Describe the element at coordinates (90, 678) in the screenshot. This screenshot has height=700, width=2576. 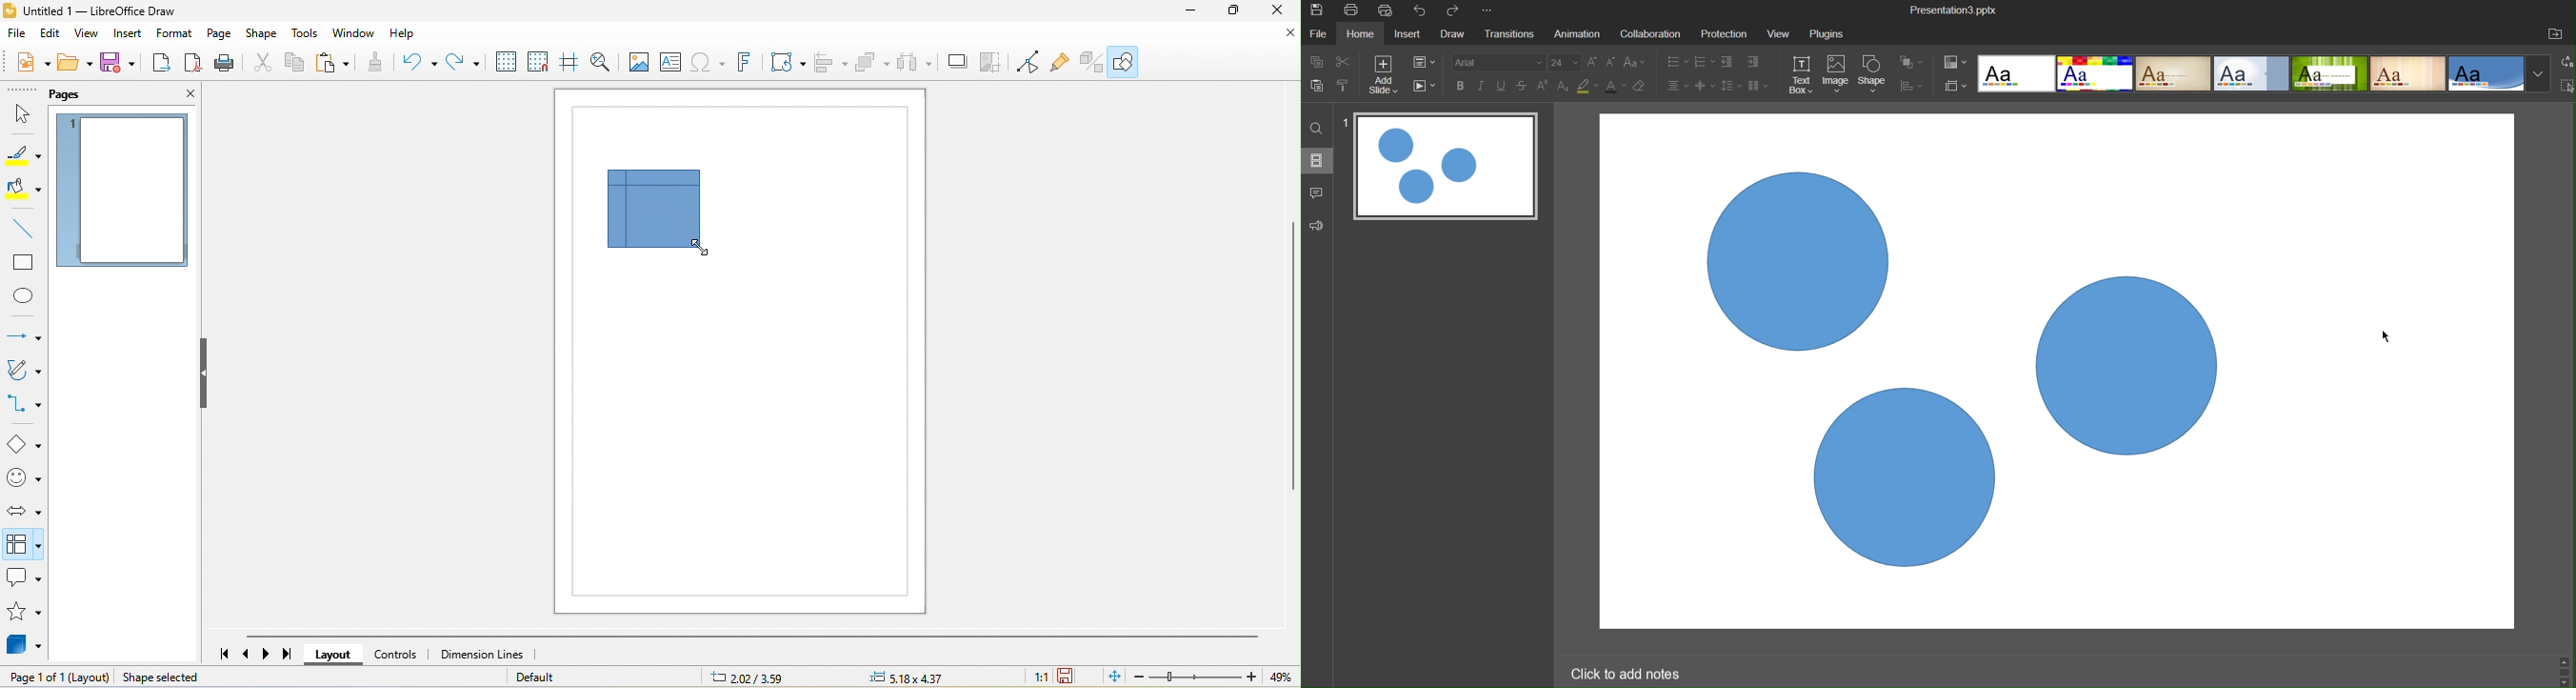
I see `(layout)` at that location.